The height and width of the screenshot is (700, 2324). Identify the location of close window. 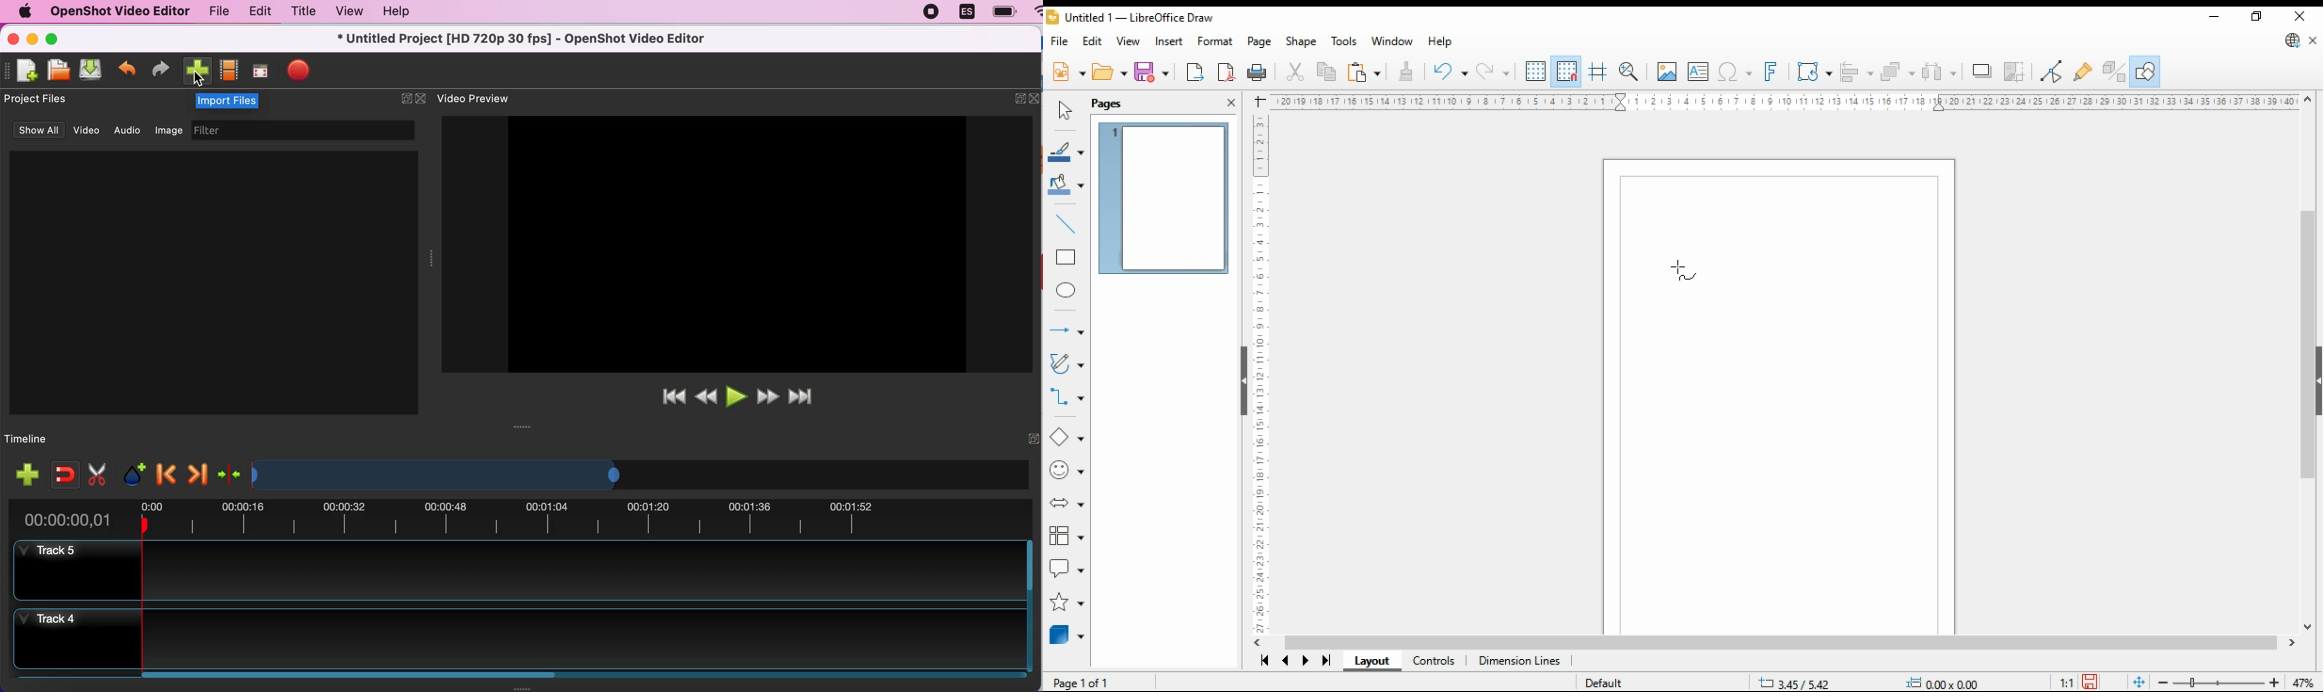
(2299, 14).